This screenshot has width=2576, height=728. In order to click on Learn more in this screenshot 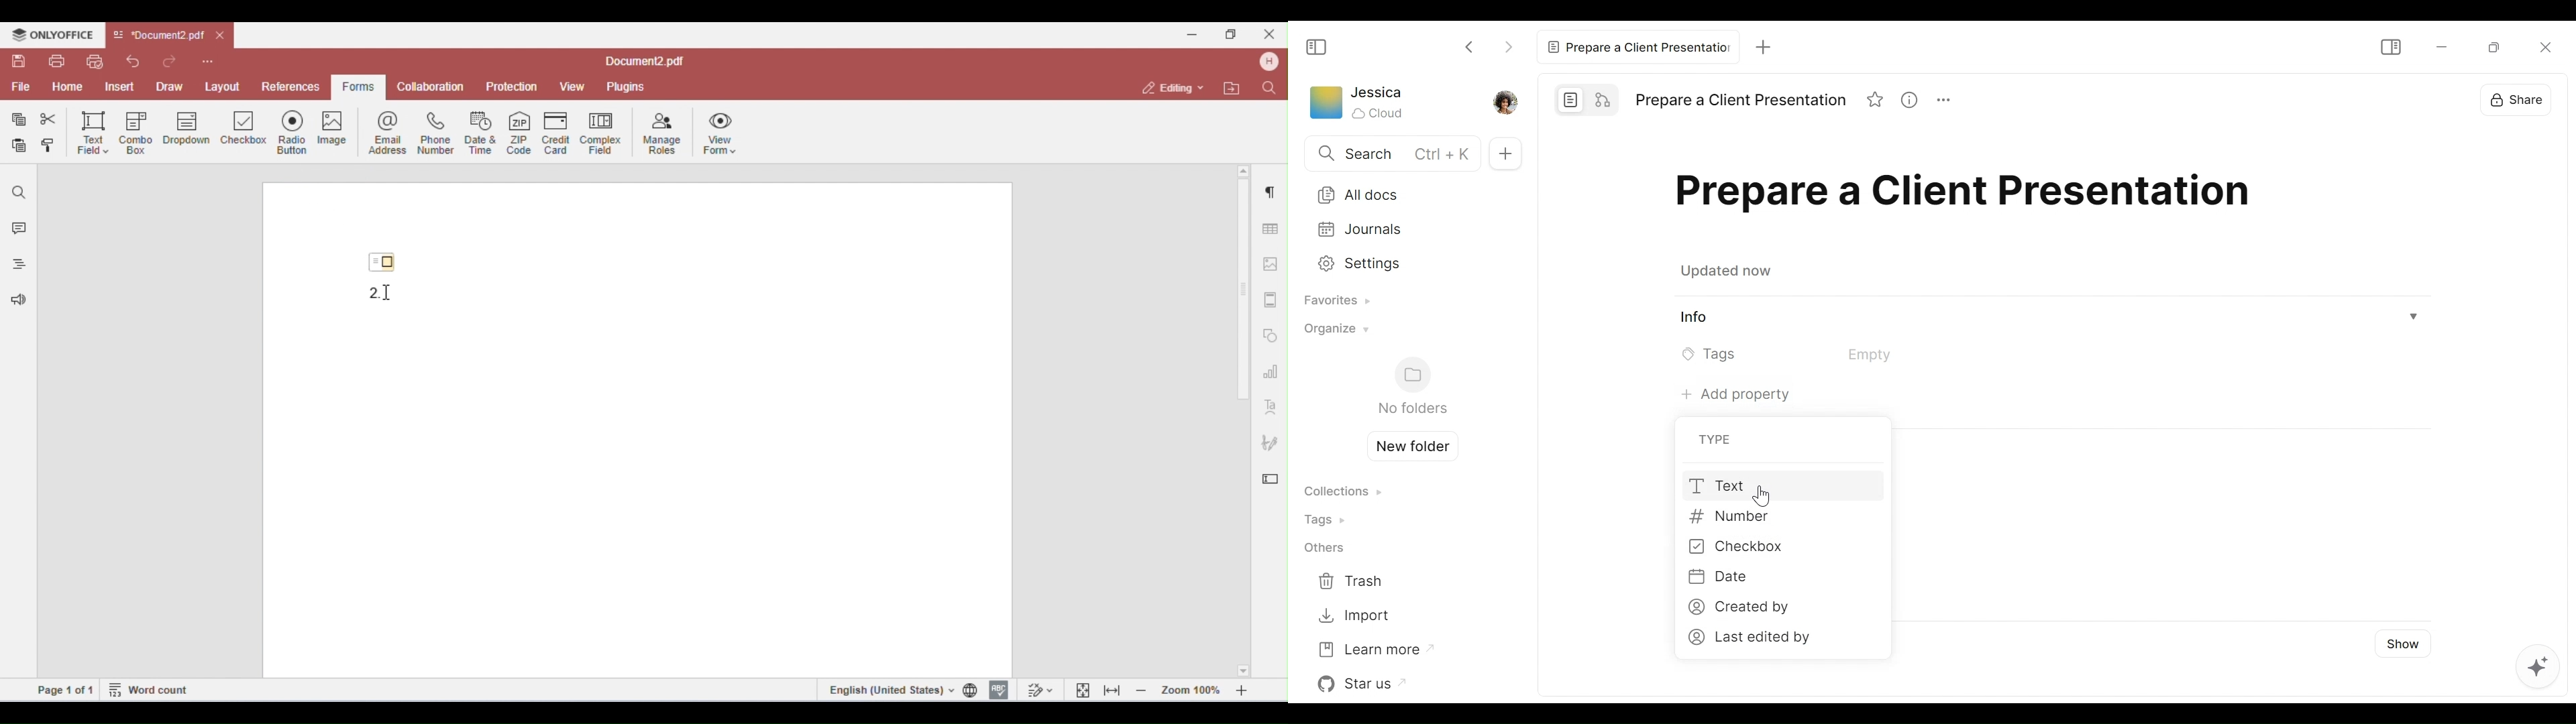, I will do `click(1375, 648)`.